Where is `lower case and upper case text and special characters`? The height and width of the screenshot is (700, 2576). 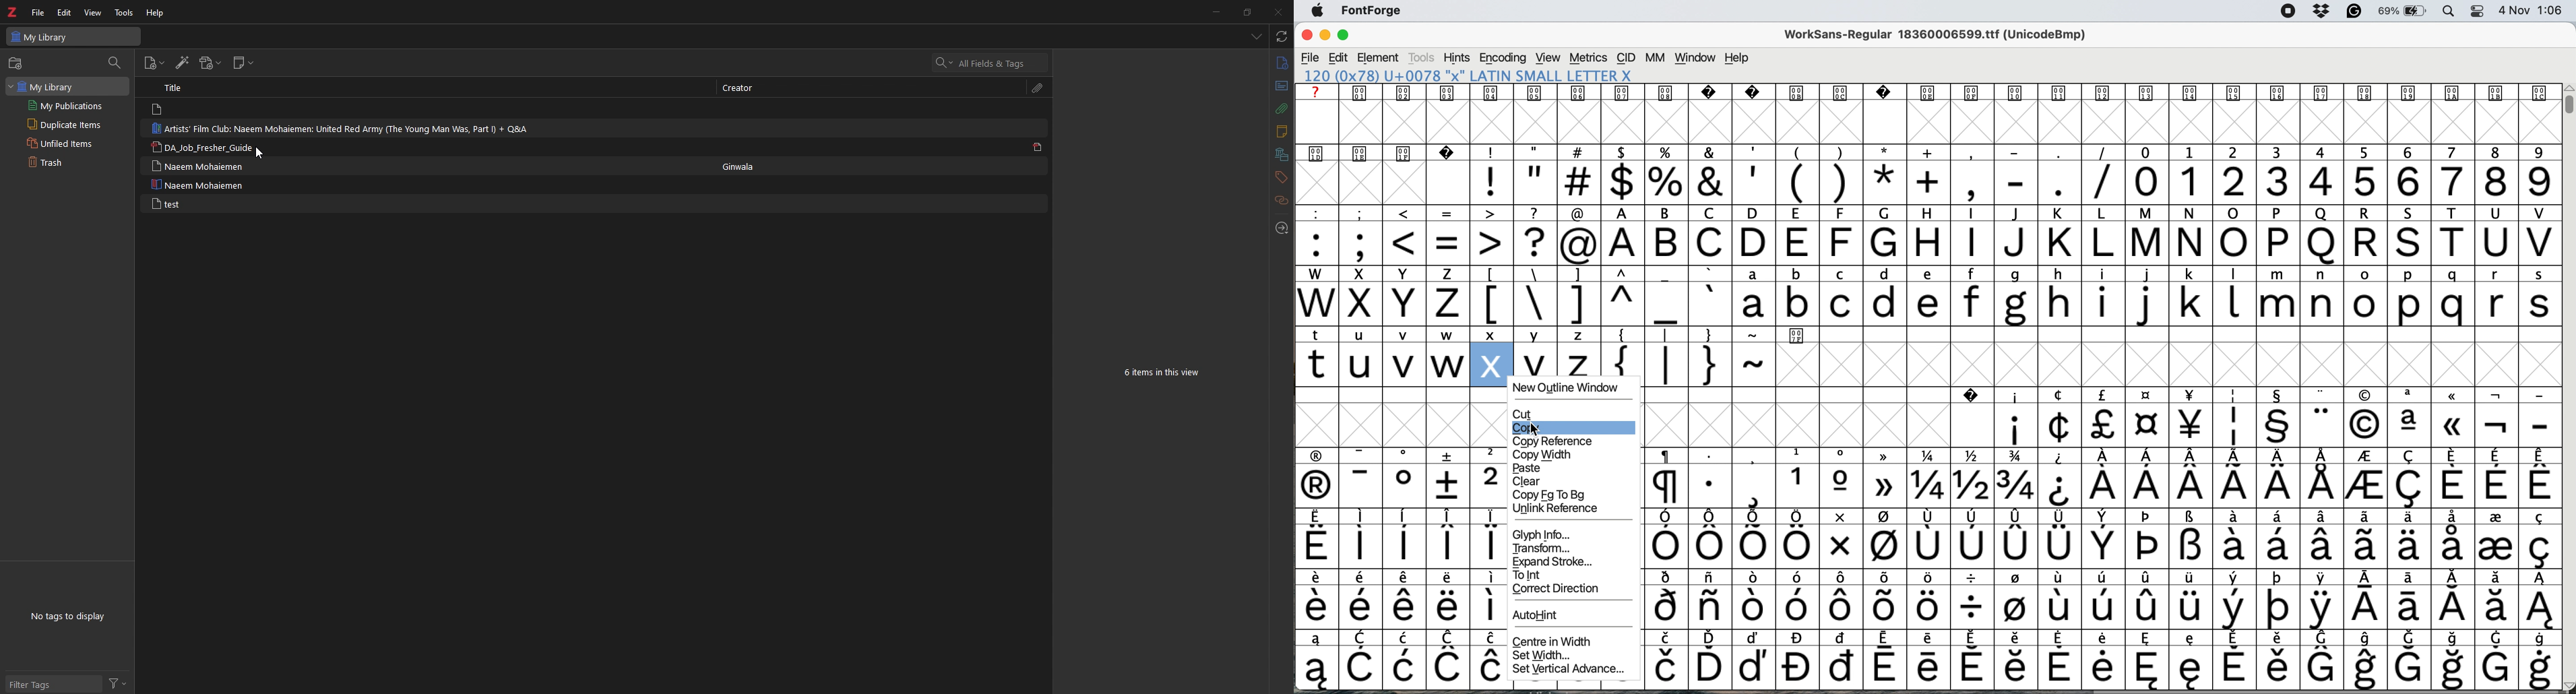
lower case and upper case text and special characters is located at coordinates (1930, 272).